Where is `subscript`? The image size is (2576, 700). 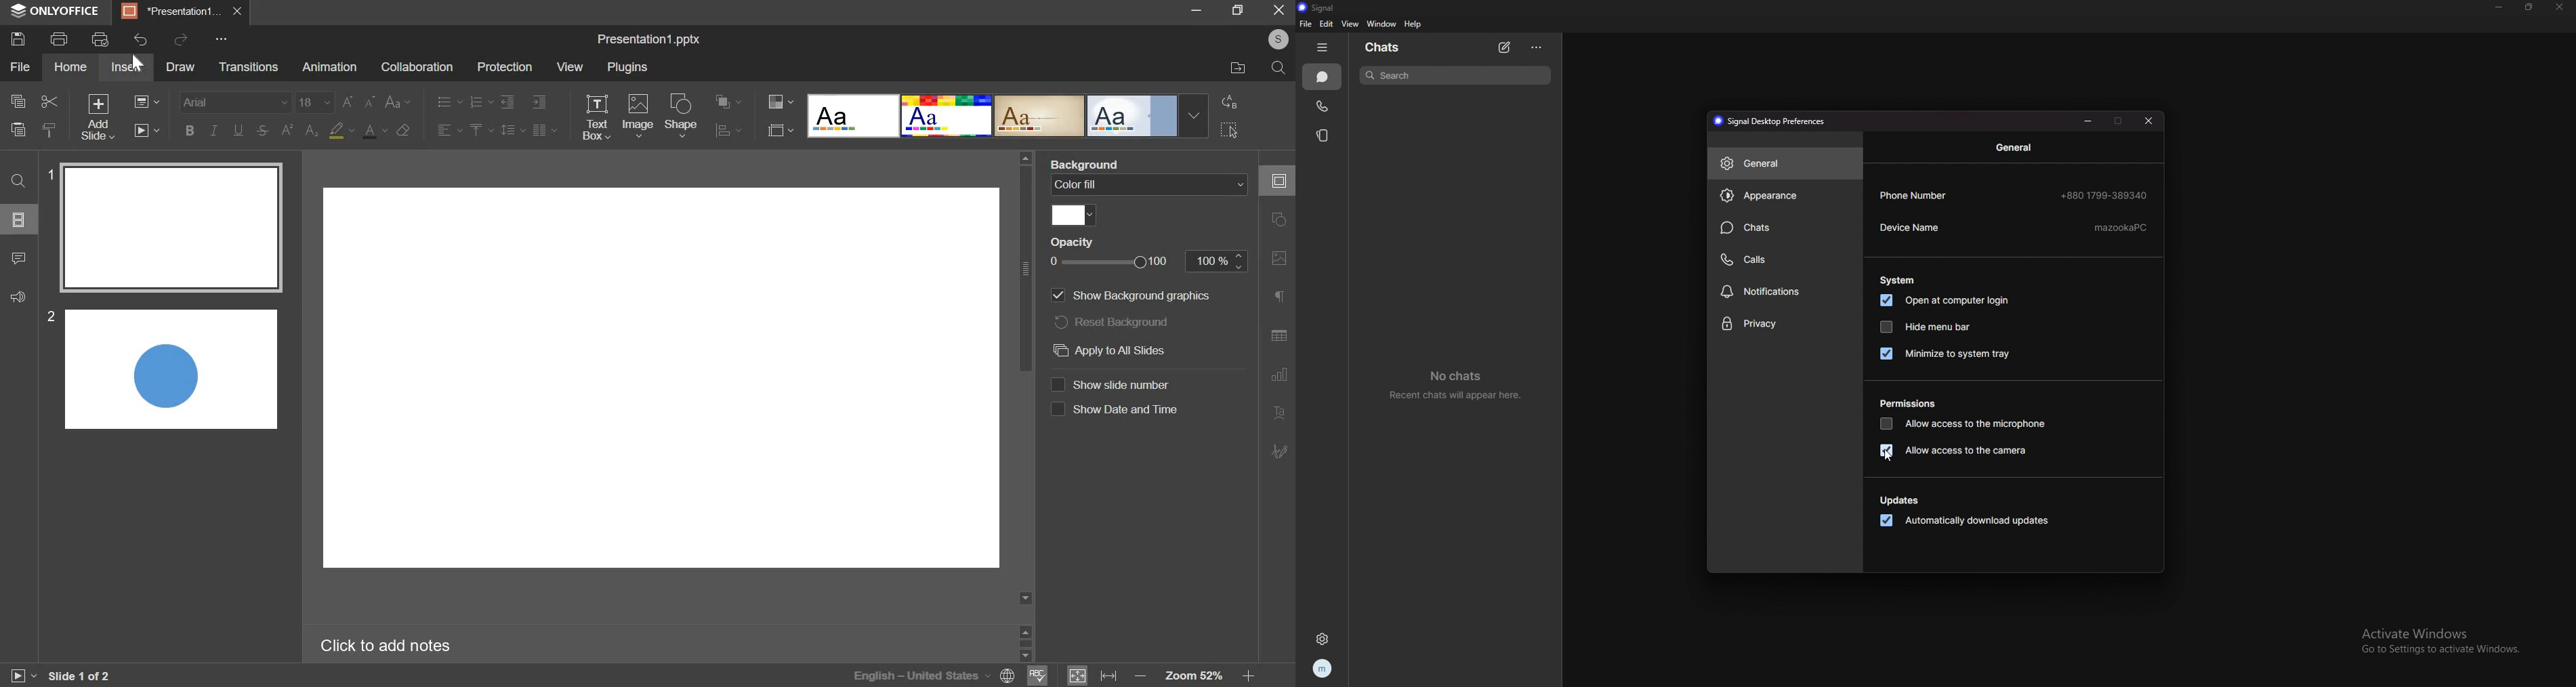
subscript is located at coordinates (311, 132).